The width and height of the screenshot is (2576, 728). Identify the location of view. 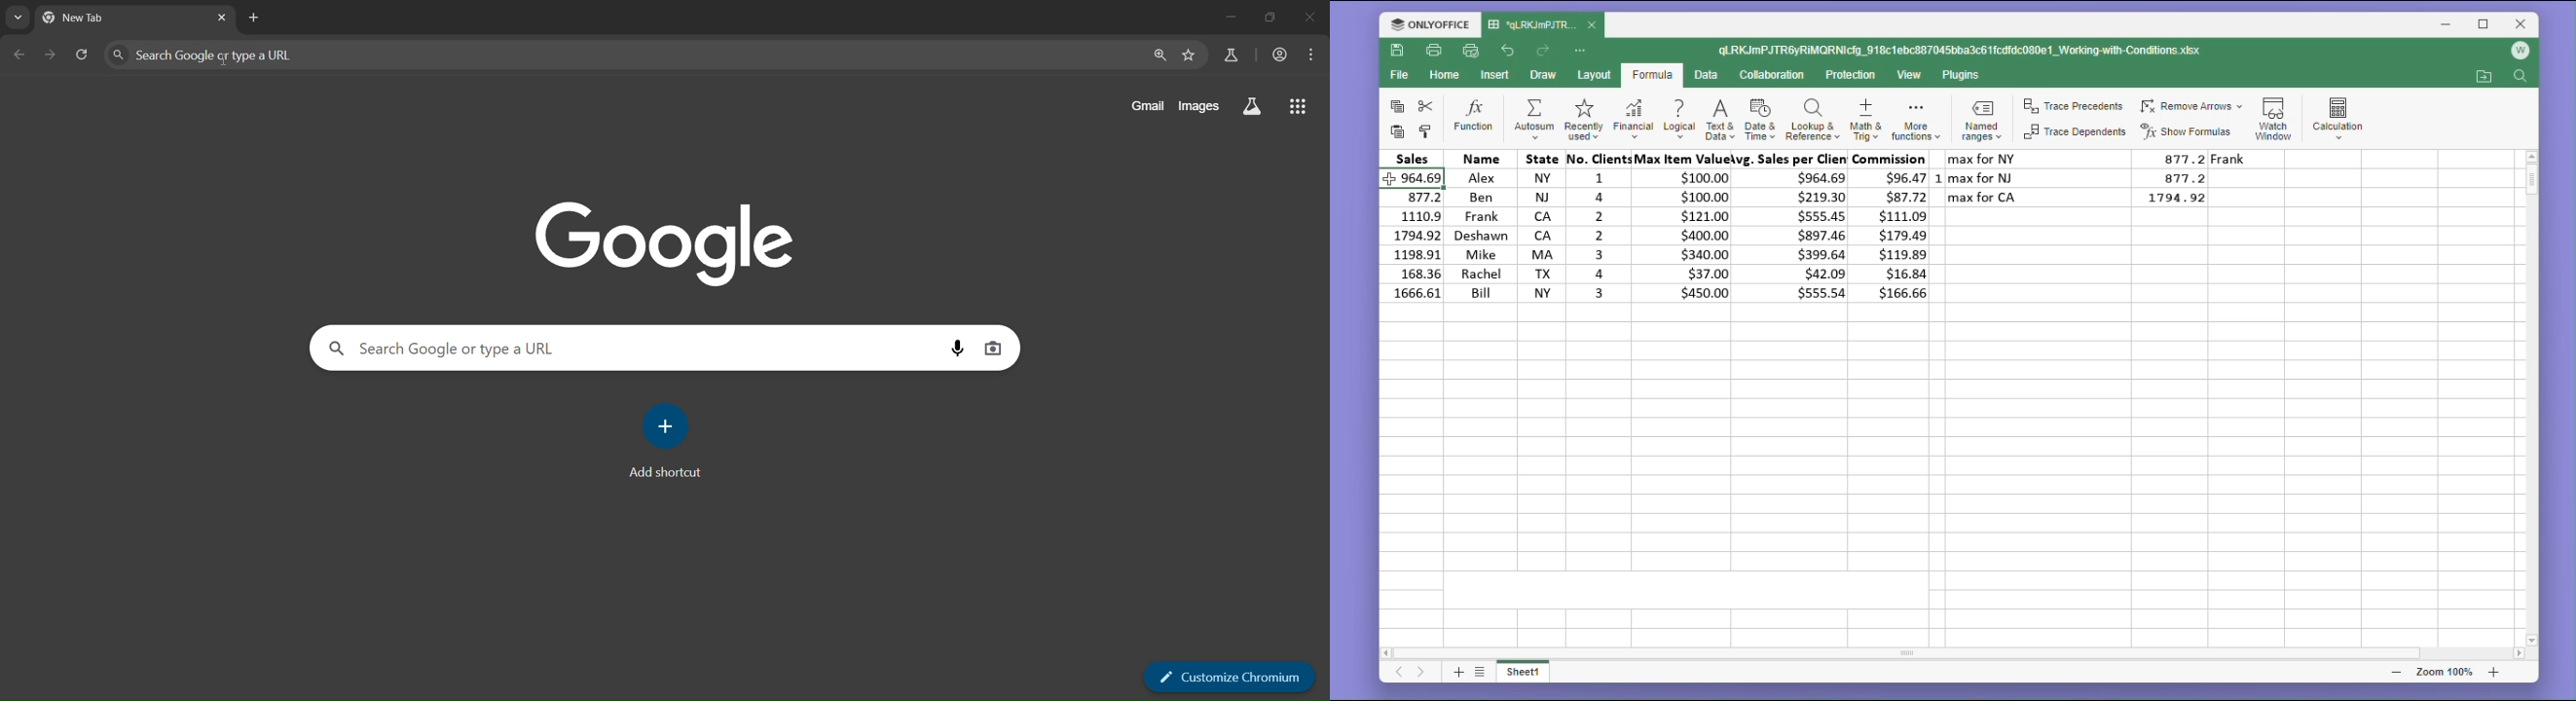
(1911, 76).